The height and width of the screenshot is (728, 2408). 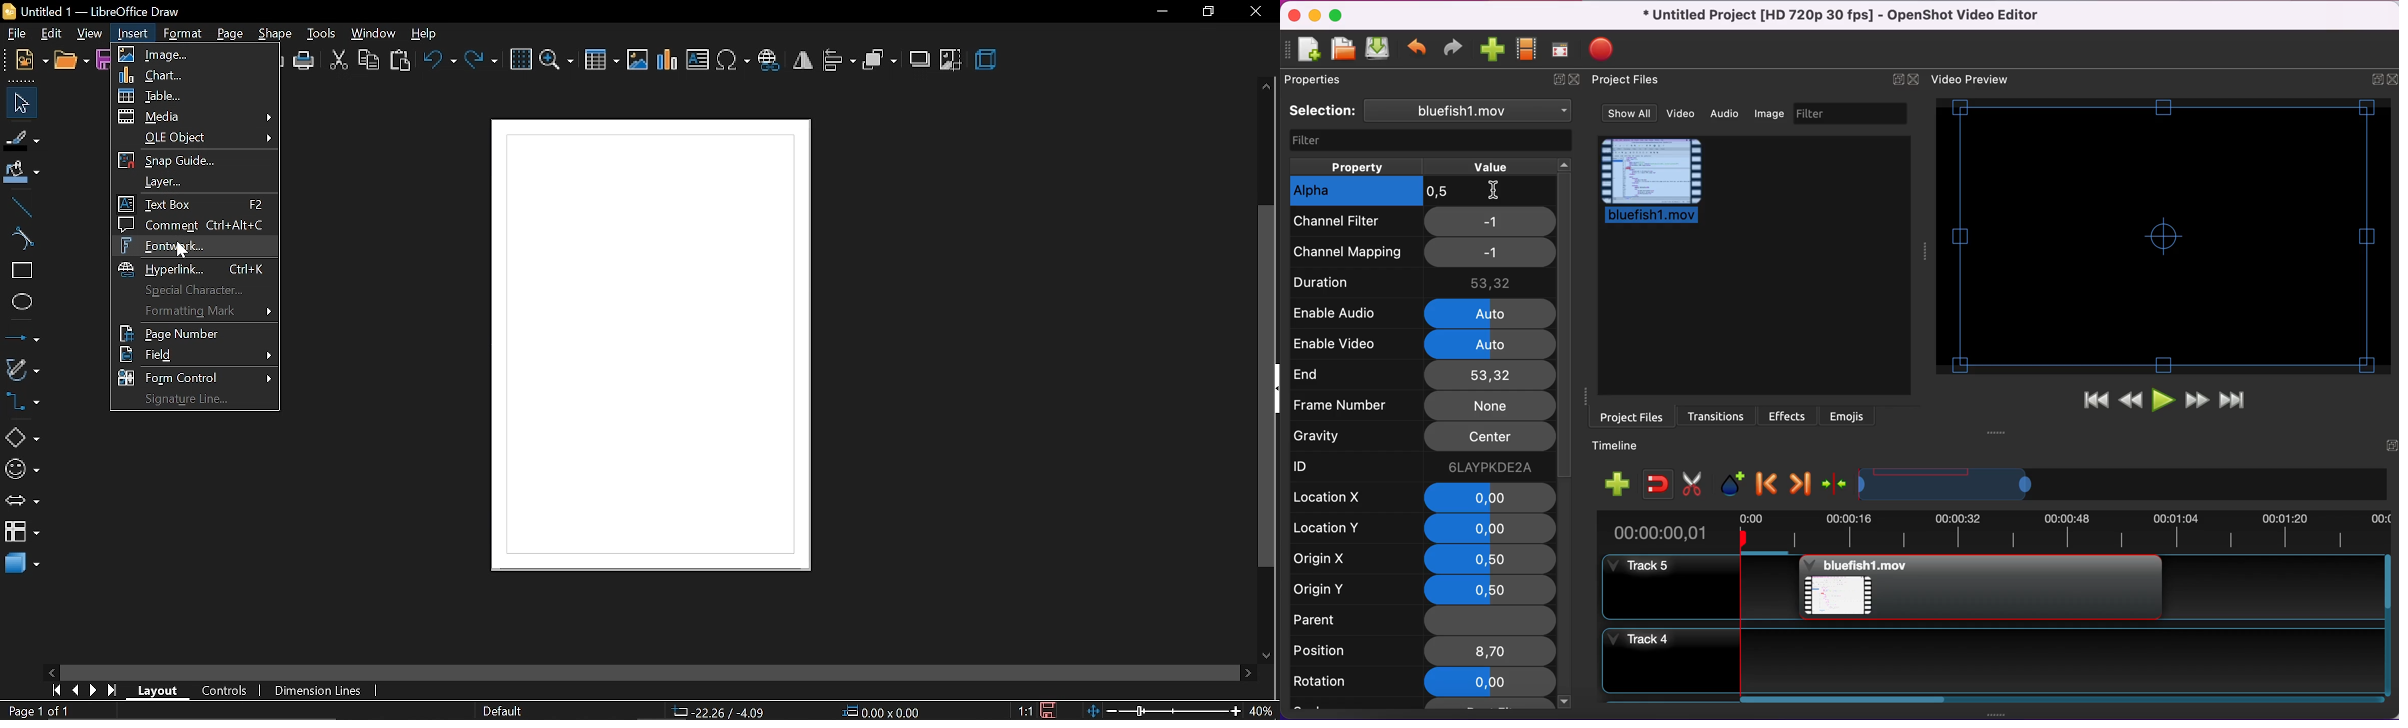 What do you see at coordinates (986, 60) in the screenshot?
I see `3d effect` at bounding box center [986, 60].